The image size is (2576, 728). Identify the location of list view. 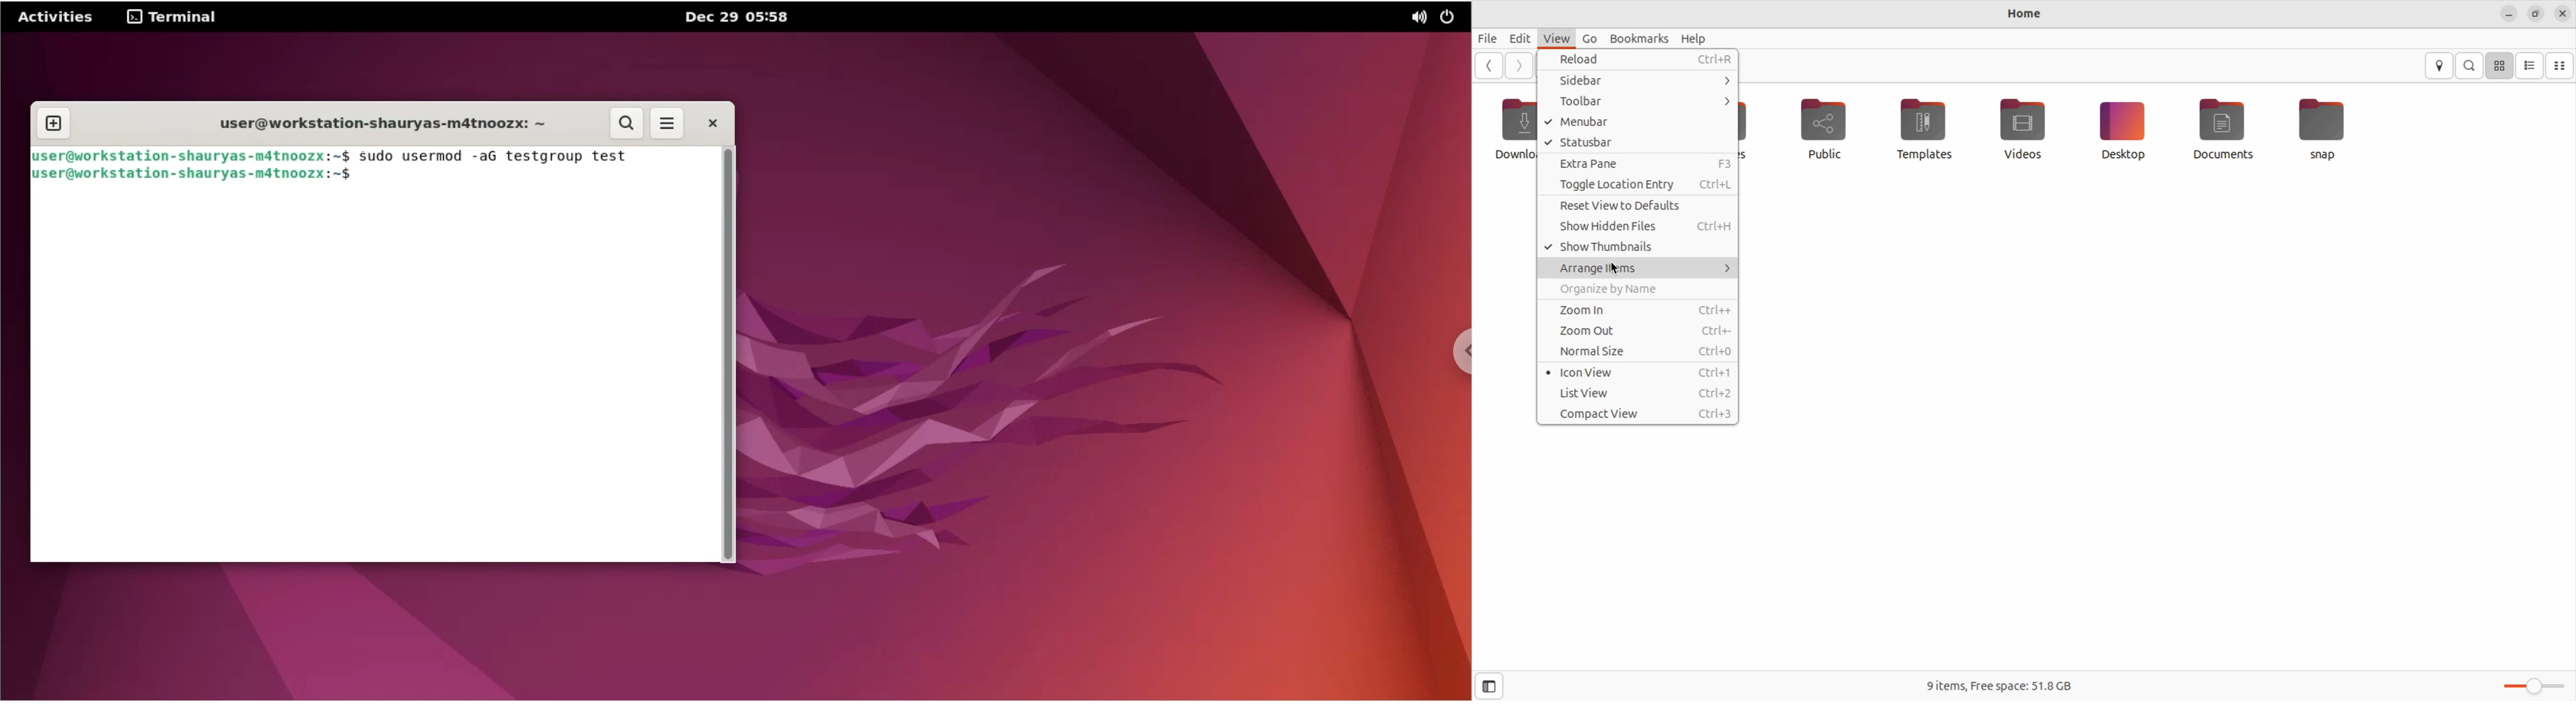
(2529, 66).